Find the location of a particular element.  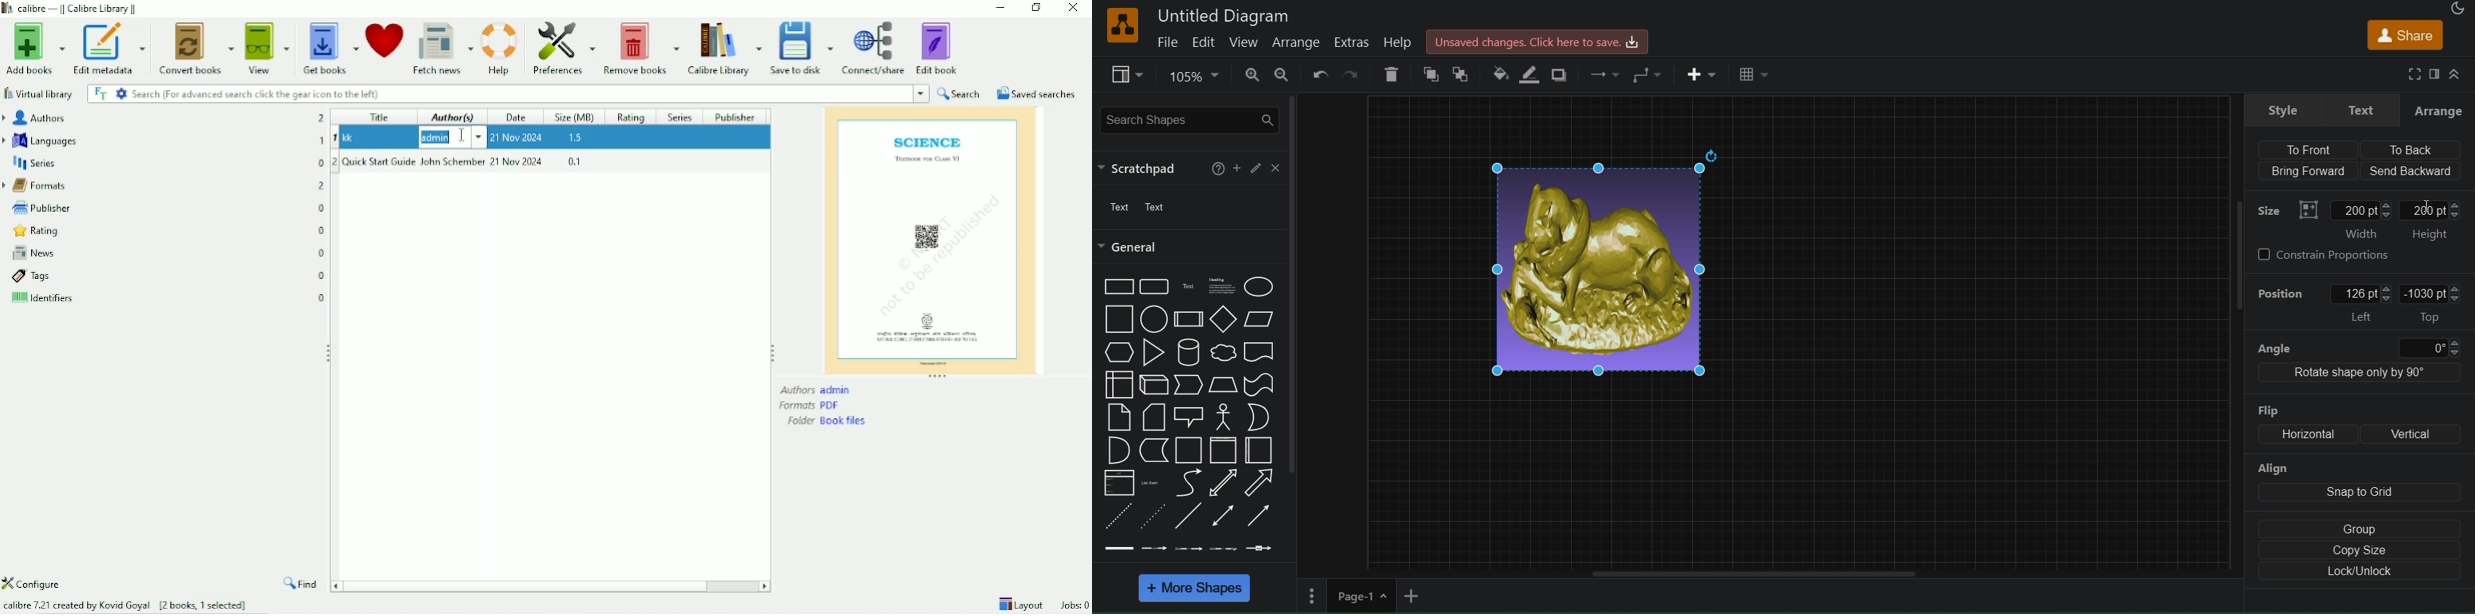

Size is located at coordinates (575, 116).